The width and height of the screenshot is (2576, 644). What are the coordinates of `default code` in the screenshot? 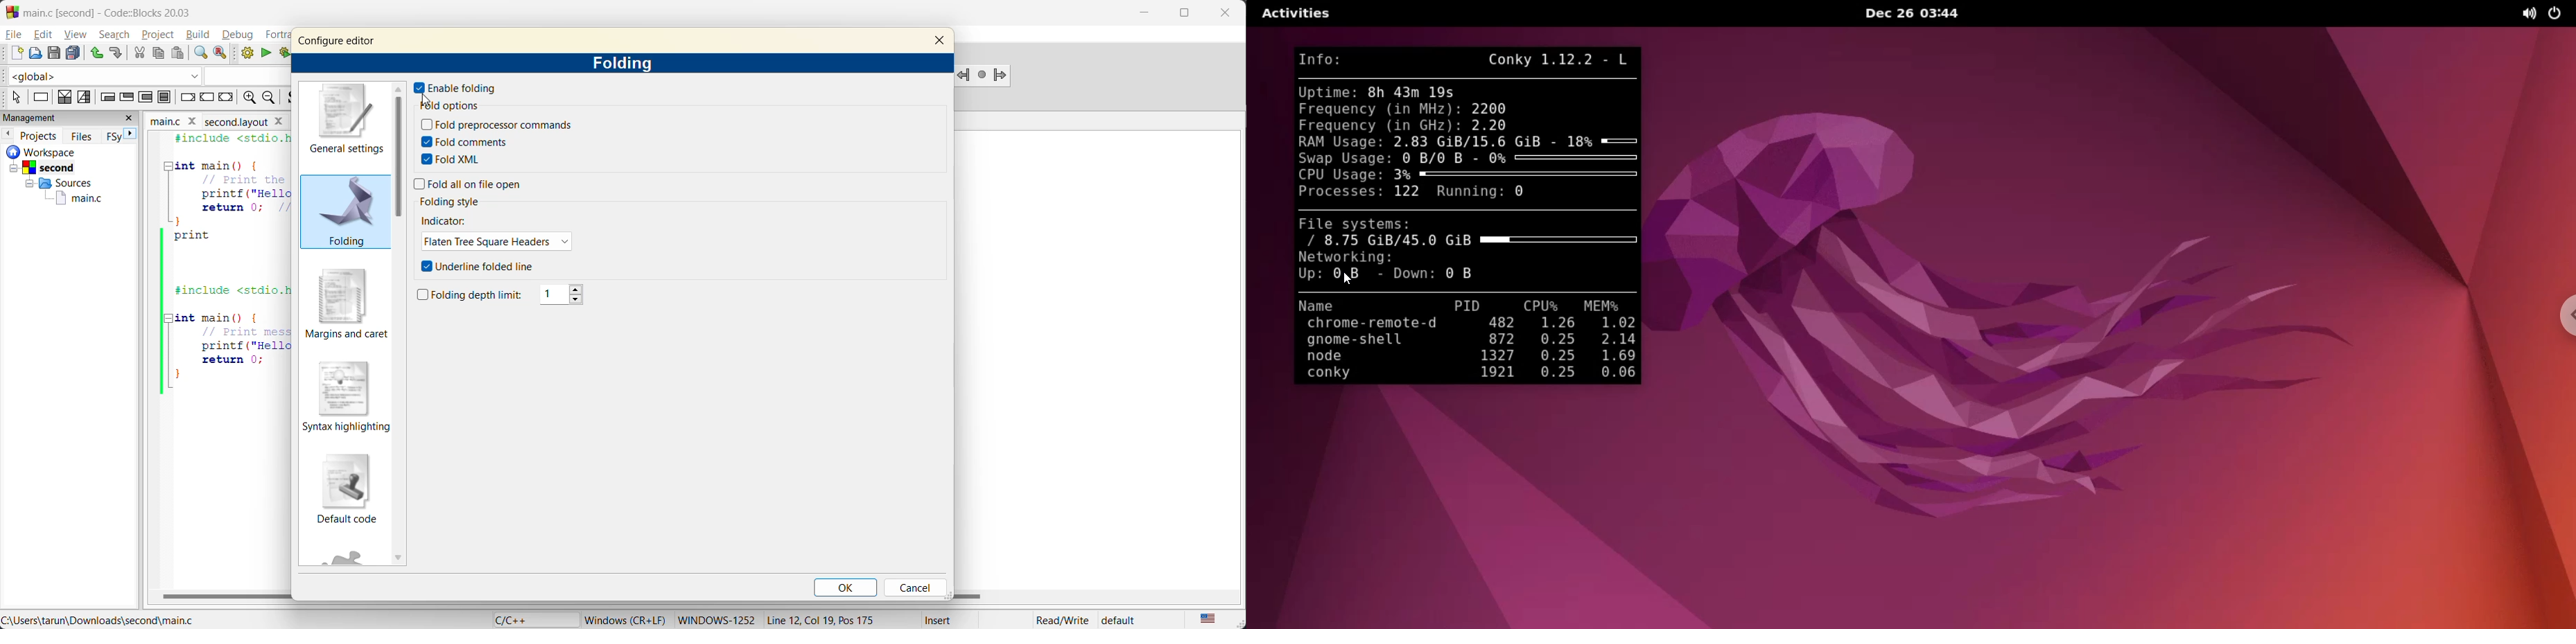 It's located at (347, 487).